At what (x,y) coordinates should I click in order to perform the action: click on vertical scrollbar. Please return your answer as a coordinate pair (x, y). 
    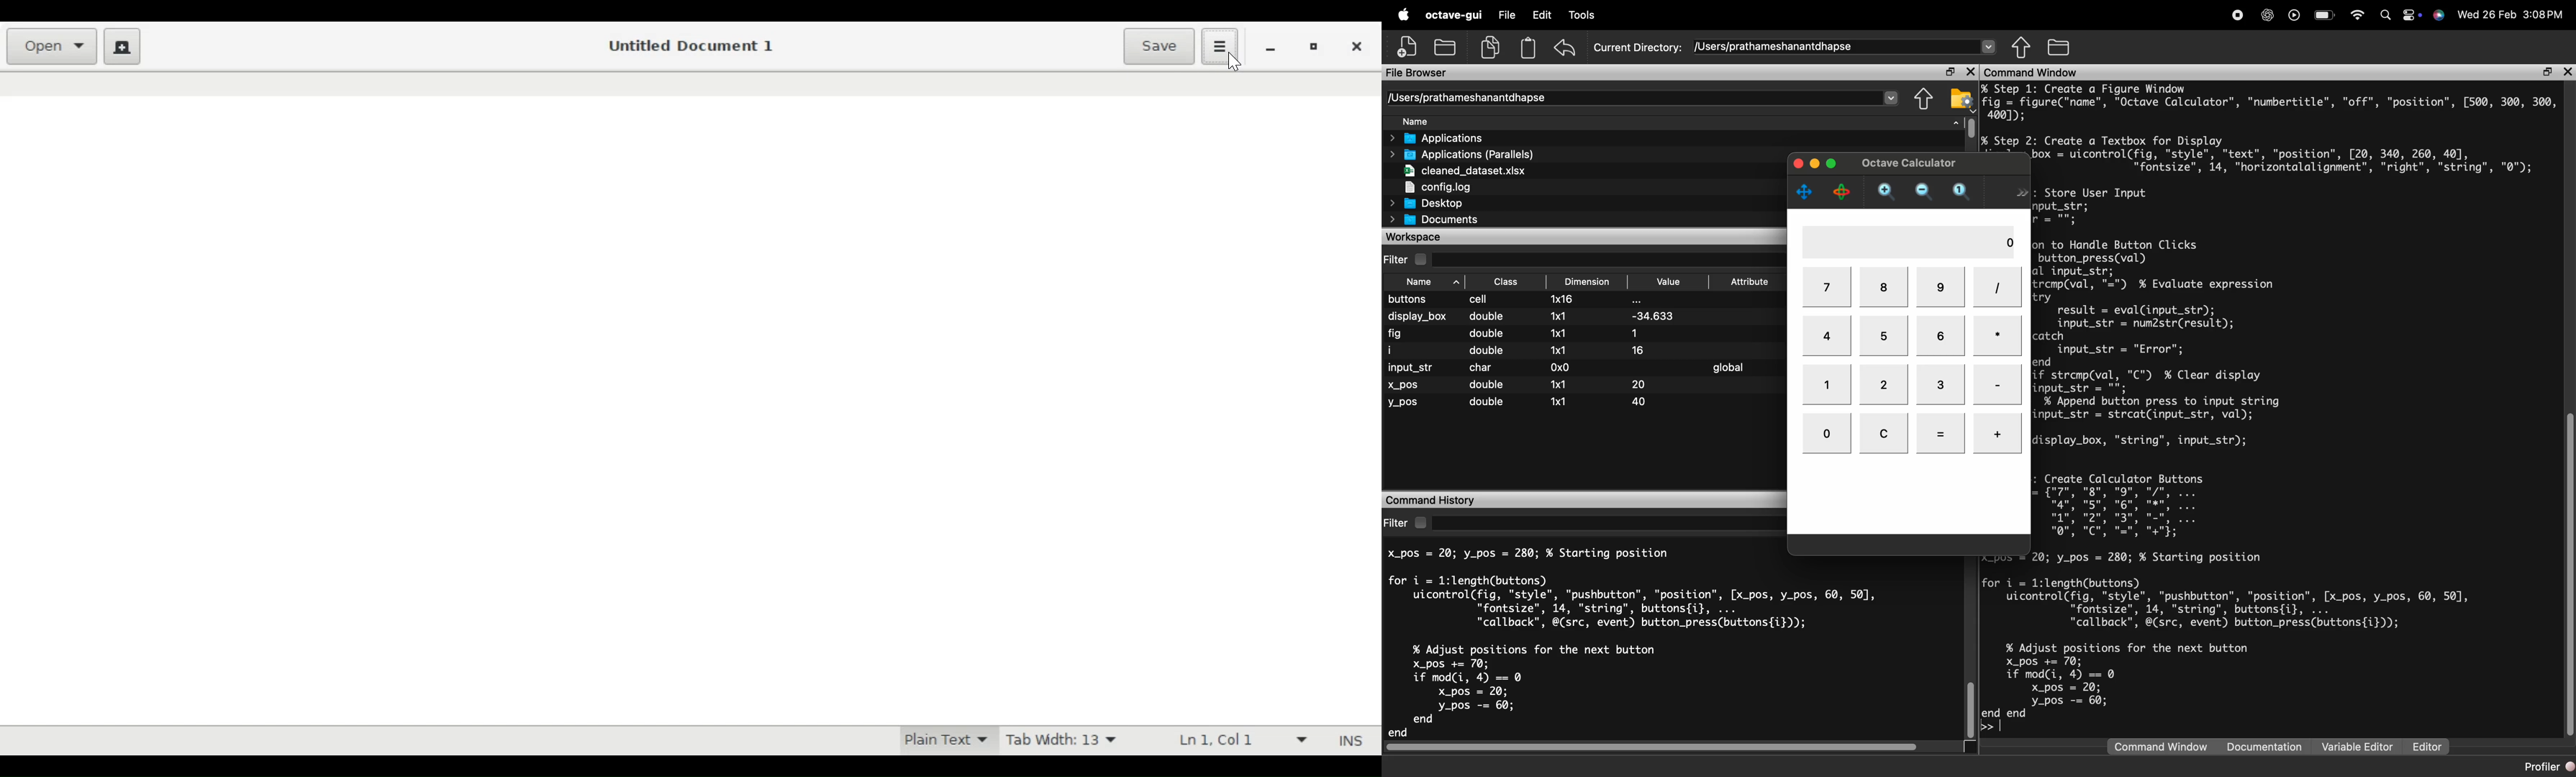
    Looking at the image, I should click on (2569, 571).